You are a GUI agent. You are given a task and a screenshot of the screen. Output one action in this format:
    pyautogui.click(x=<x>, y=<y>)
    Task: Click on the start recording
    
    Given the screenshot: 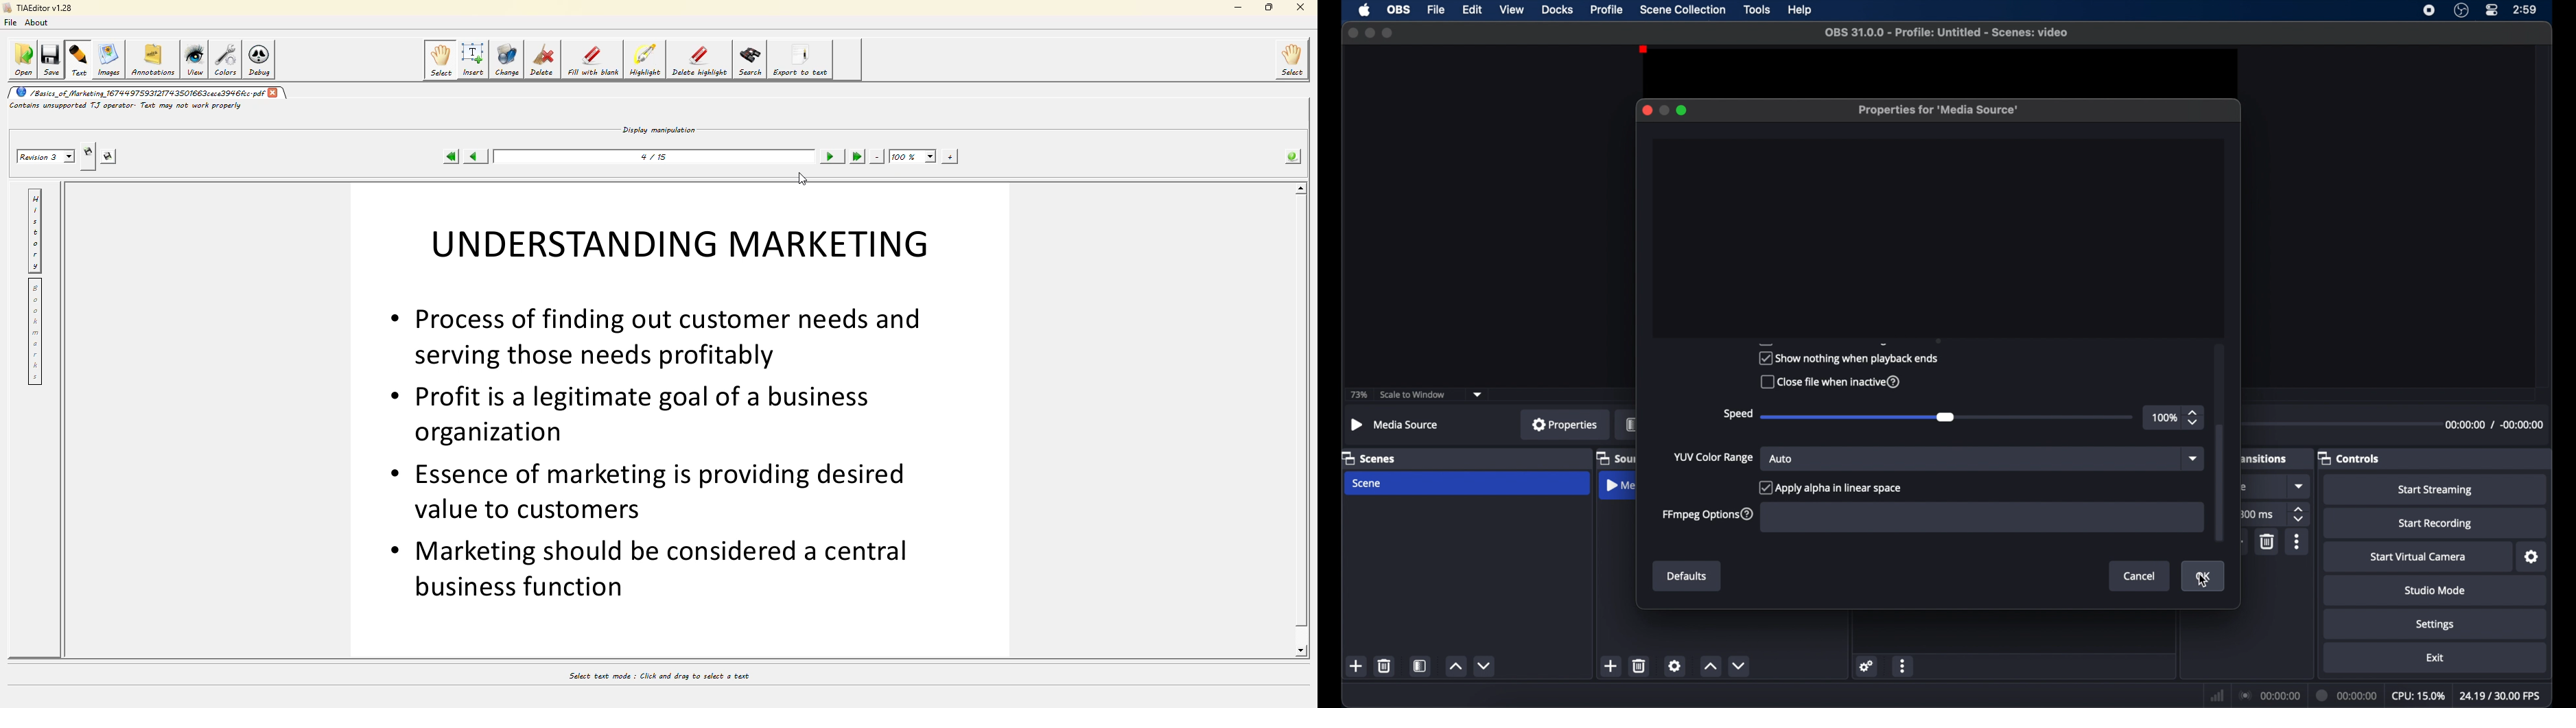 What is the action you would take?
    pyautogui.click(x=2435, y=524)
    